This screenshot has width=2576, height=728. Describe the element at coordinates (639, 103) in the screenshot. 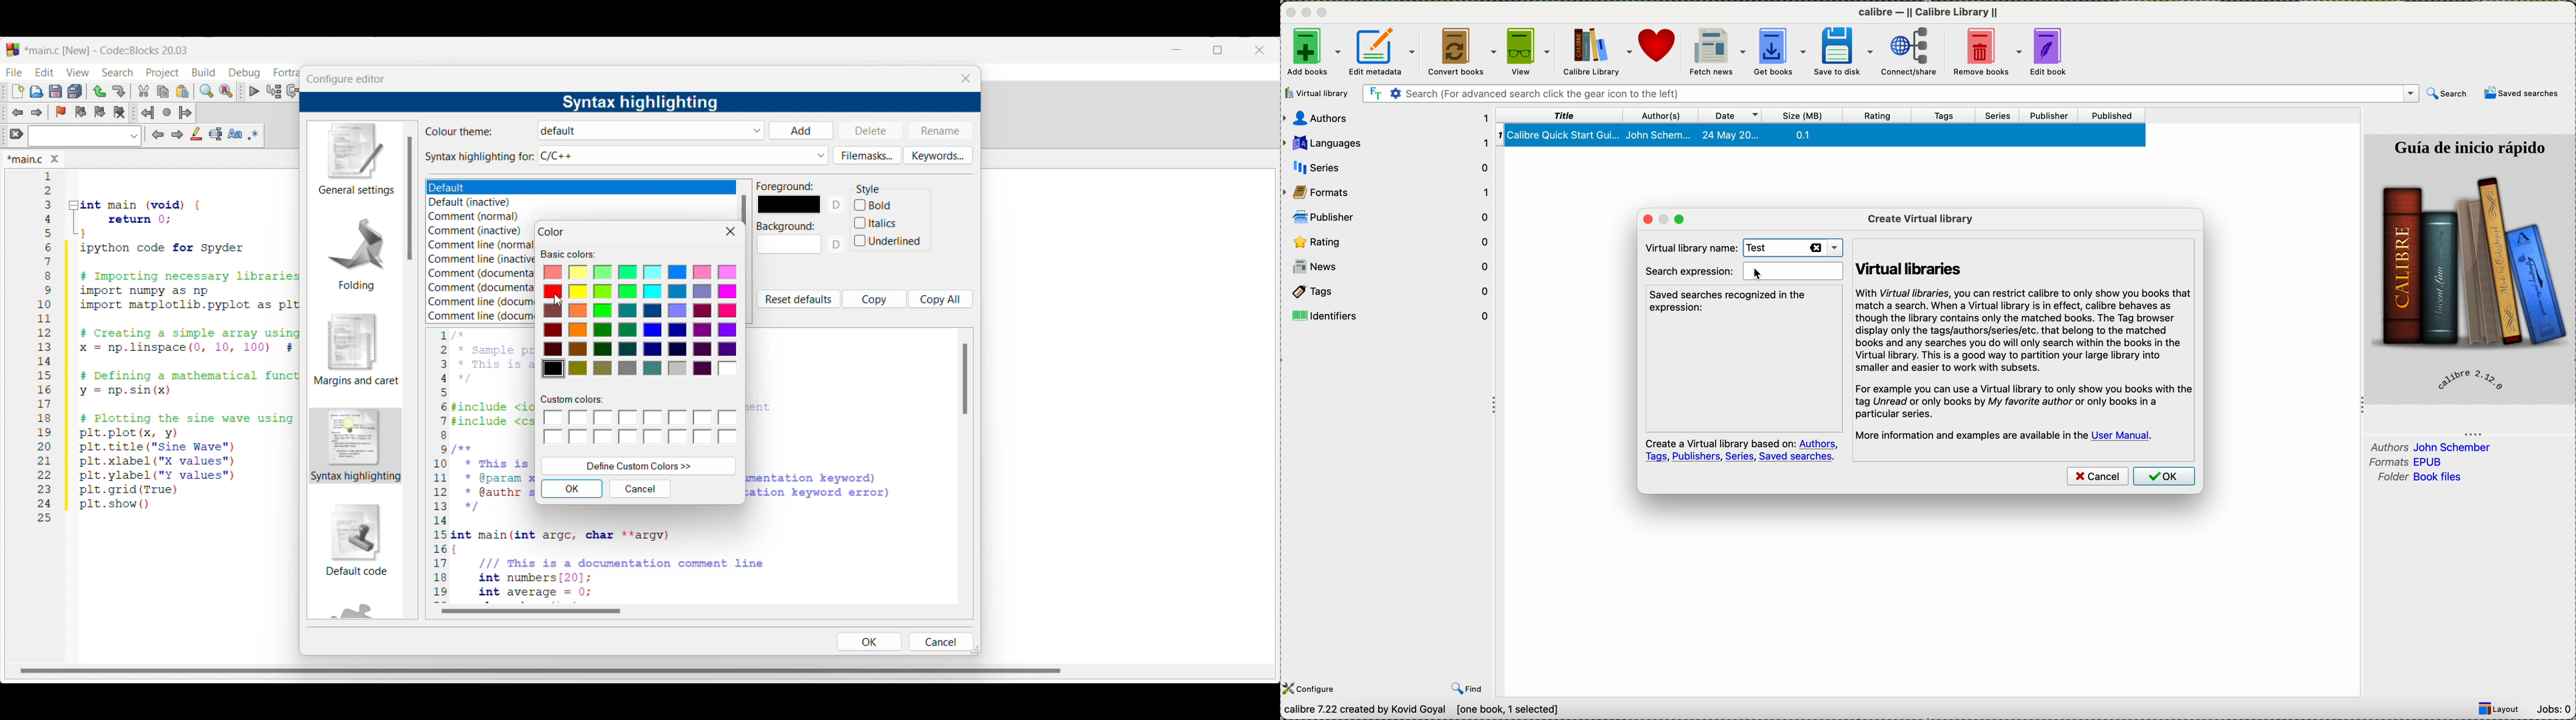

I see `Settings title changed` at that location.